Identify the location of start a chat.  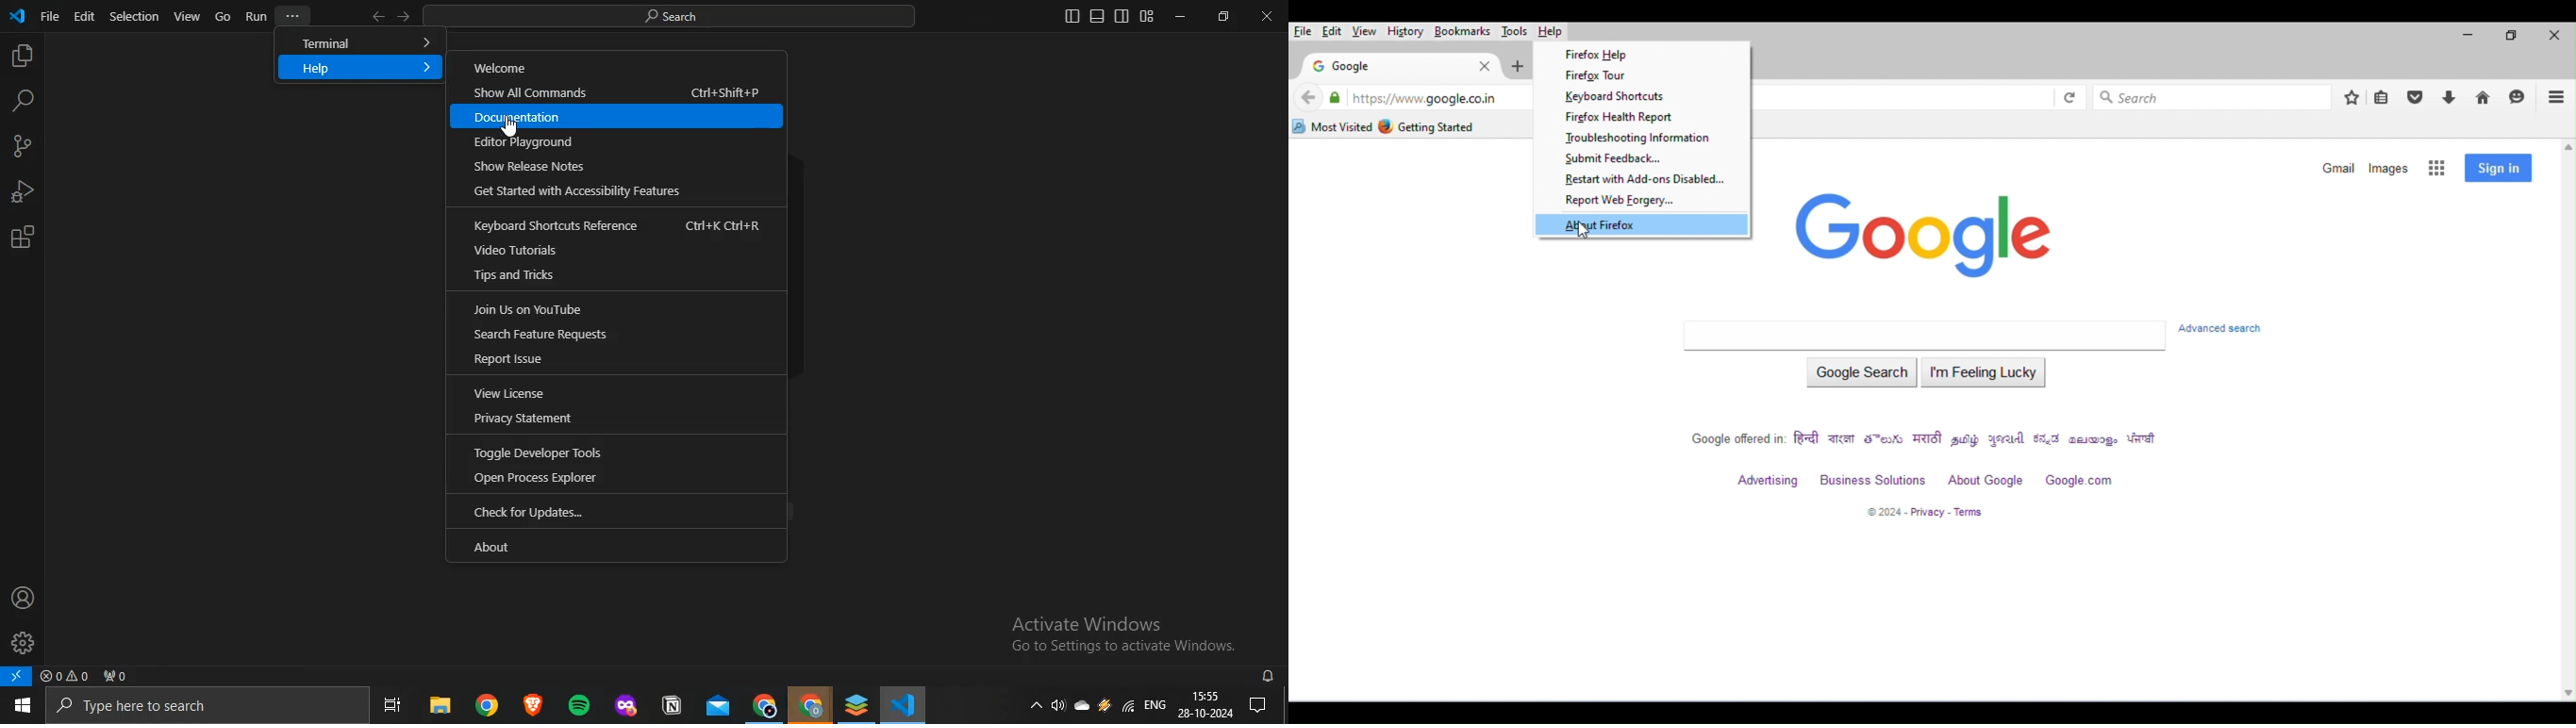
(2519, 97).